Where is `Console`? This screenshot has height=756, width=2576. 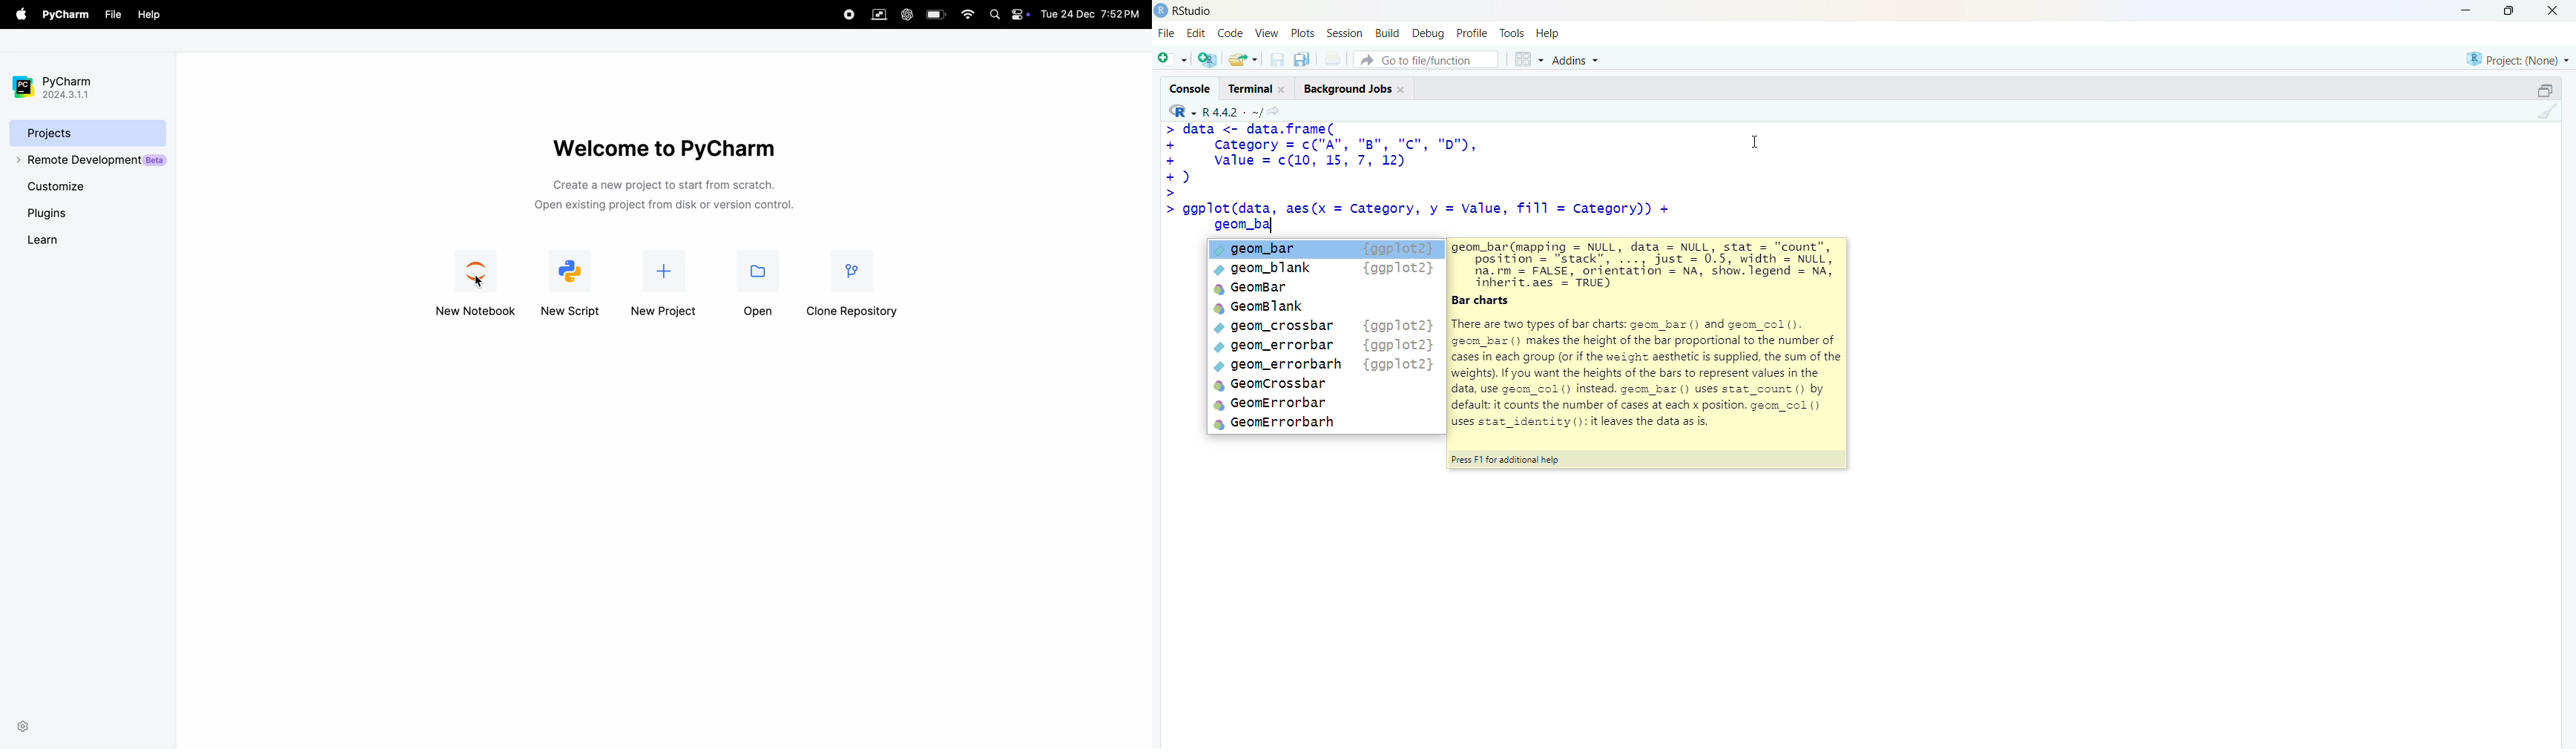 Console is located at coordinates (1193, 87).